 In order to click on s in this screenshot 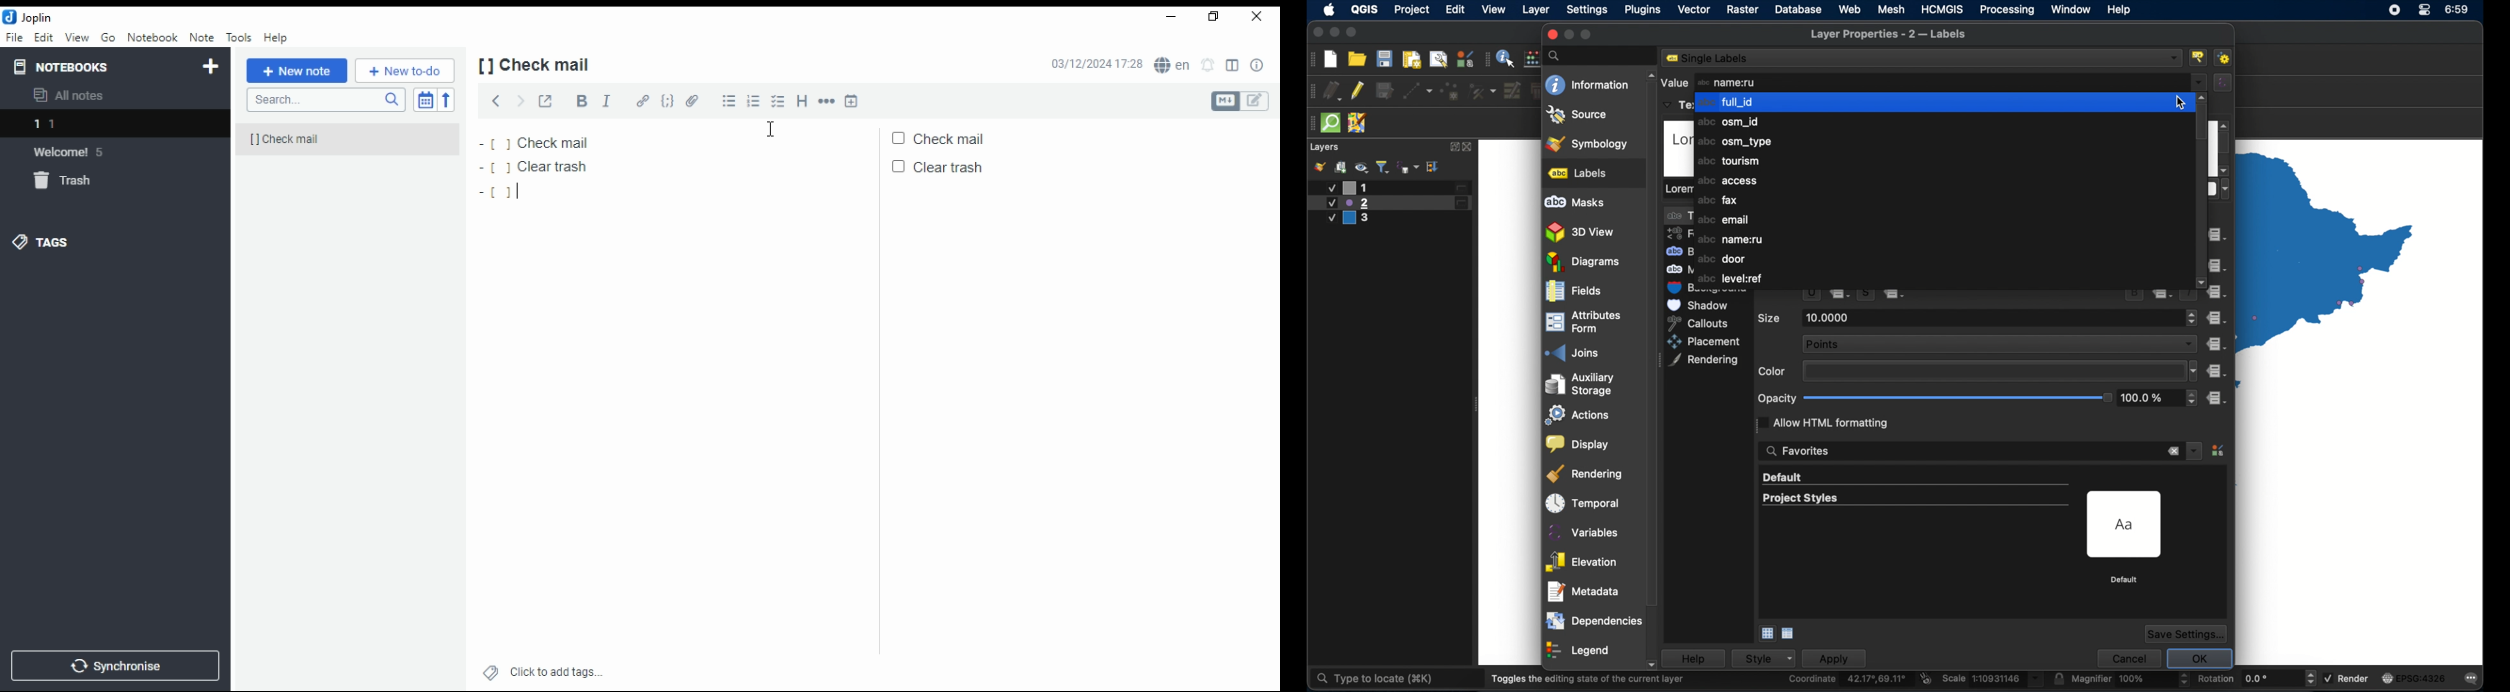, I will do `click(1866, 295)`.